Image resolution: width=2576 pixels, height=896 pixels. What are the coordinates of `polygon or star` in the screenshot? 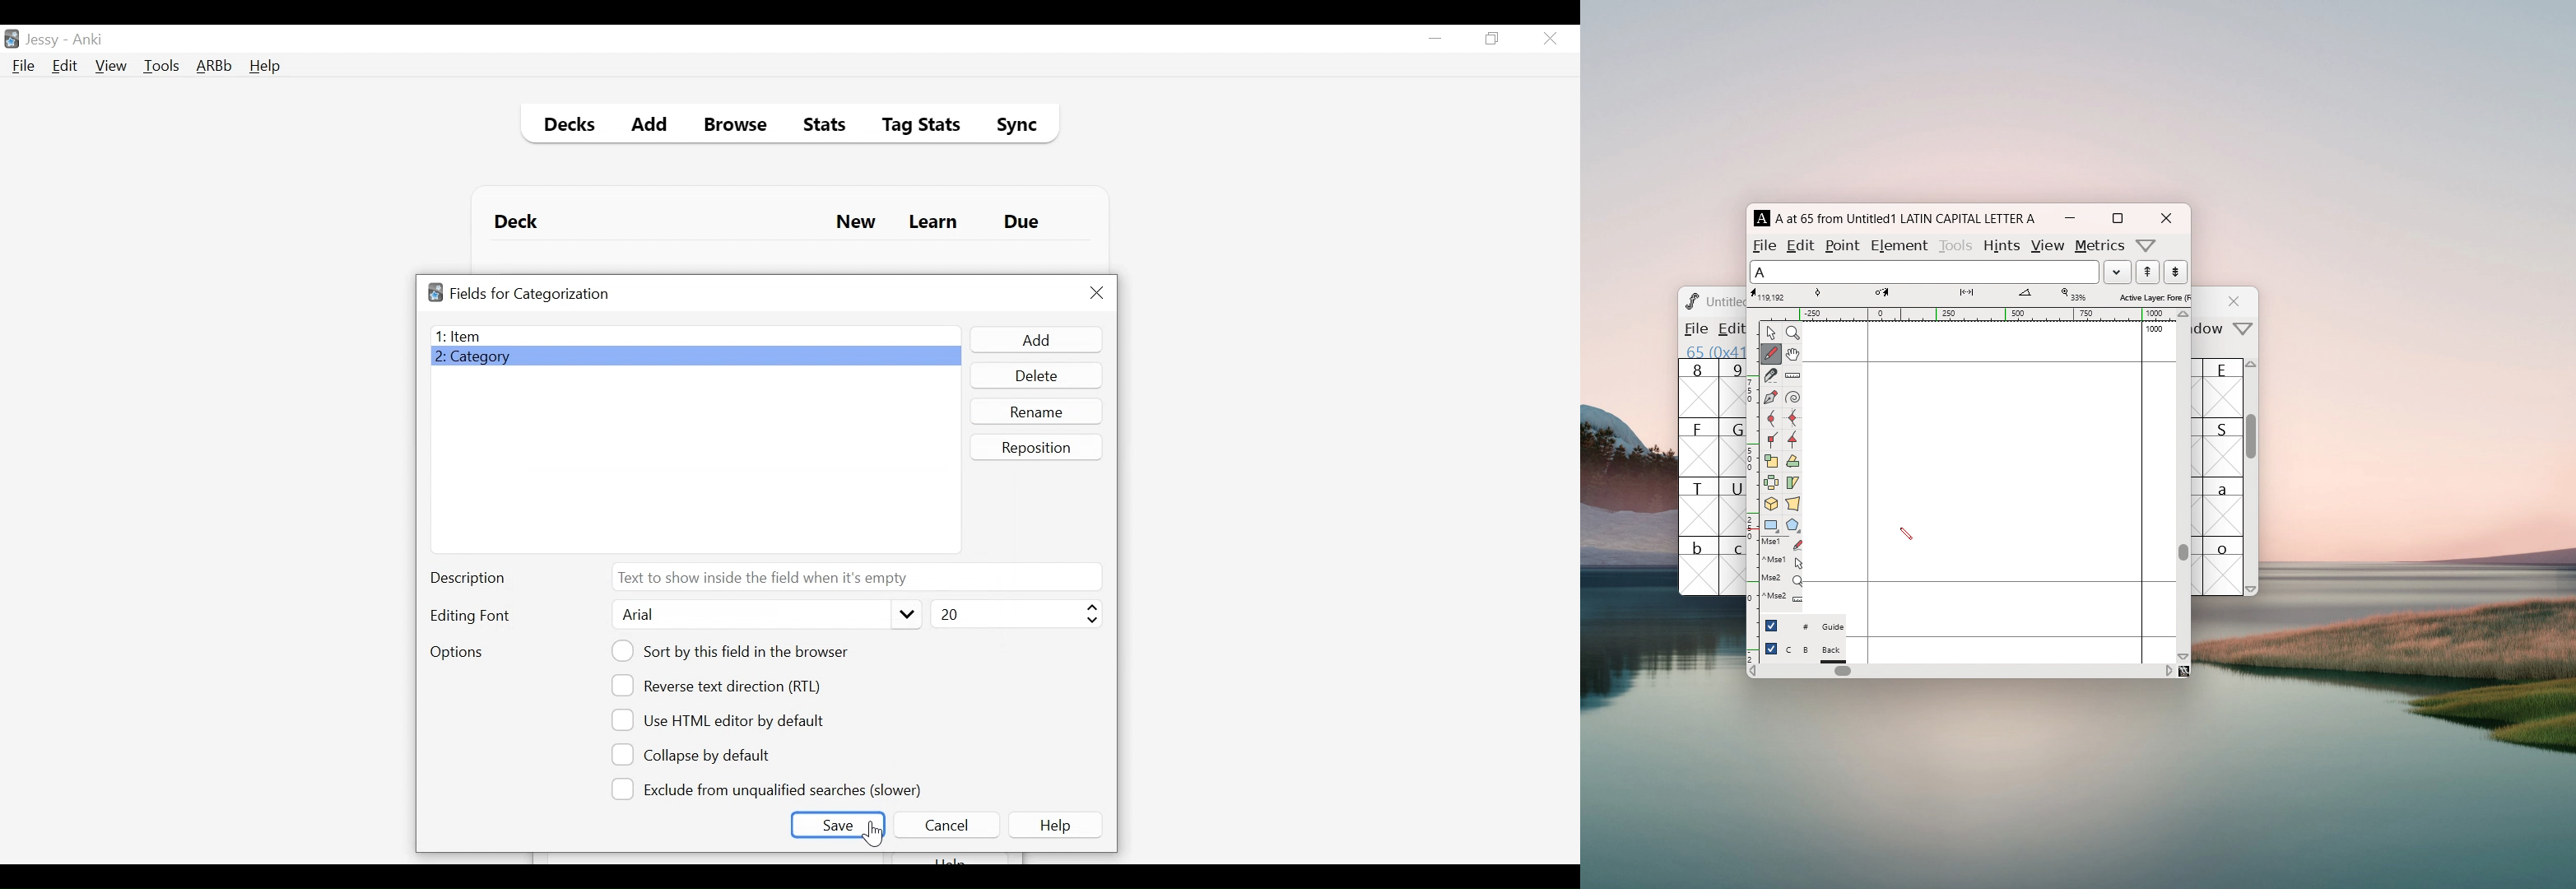 It's located at (1793, 527).